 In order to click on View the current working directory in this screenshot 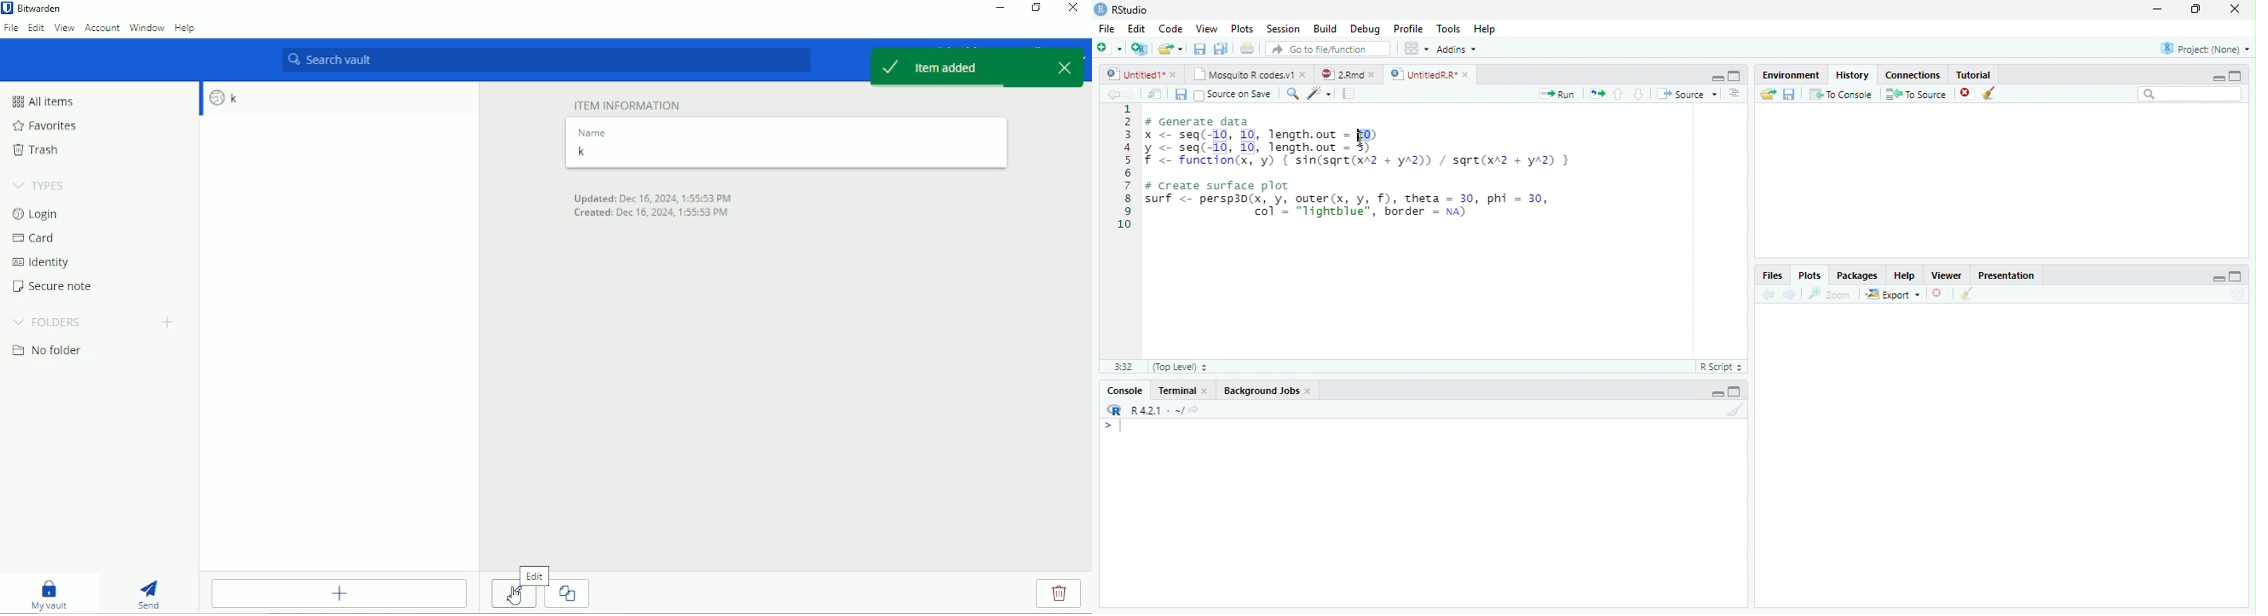, I will do `click(1194, 408)`.